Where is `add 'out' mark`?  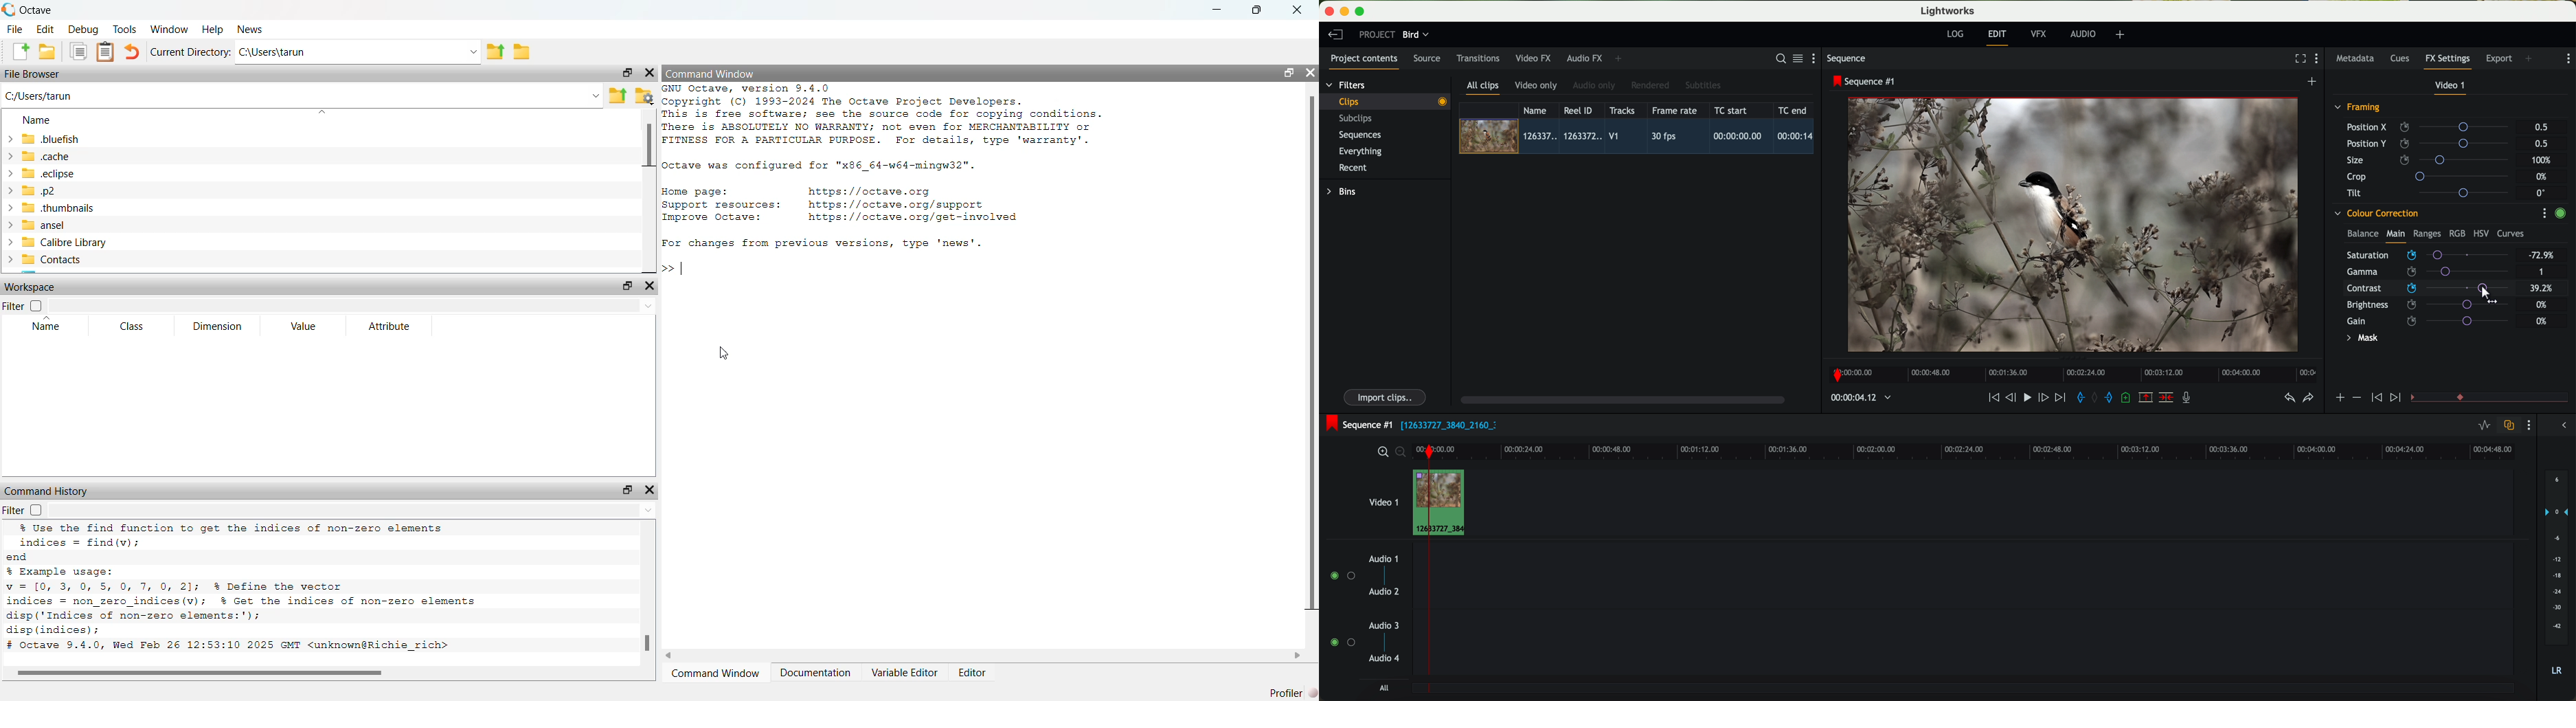 add 'out' mark is located at coordinates (2114, 397).